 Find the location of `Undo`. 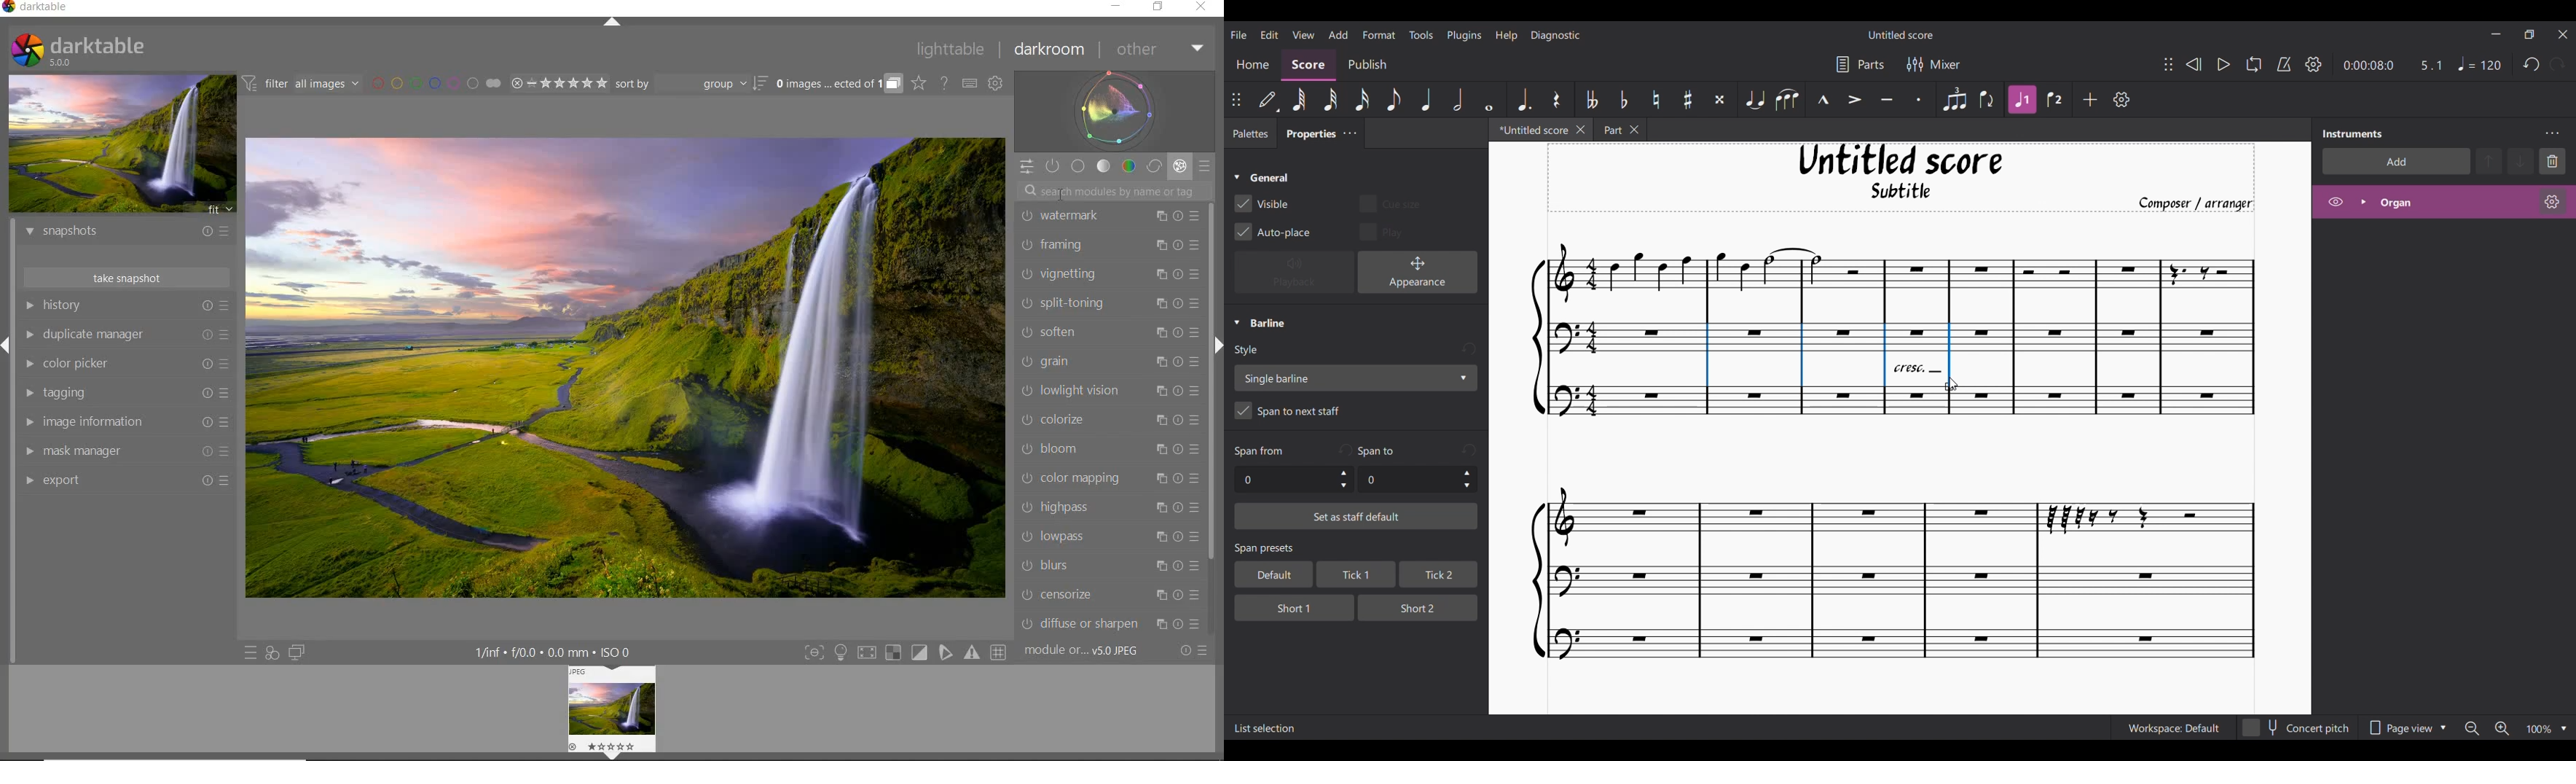

Undo is located at coordinates (2532, 65).